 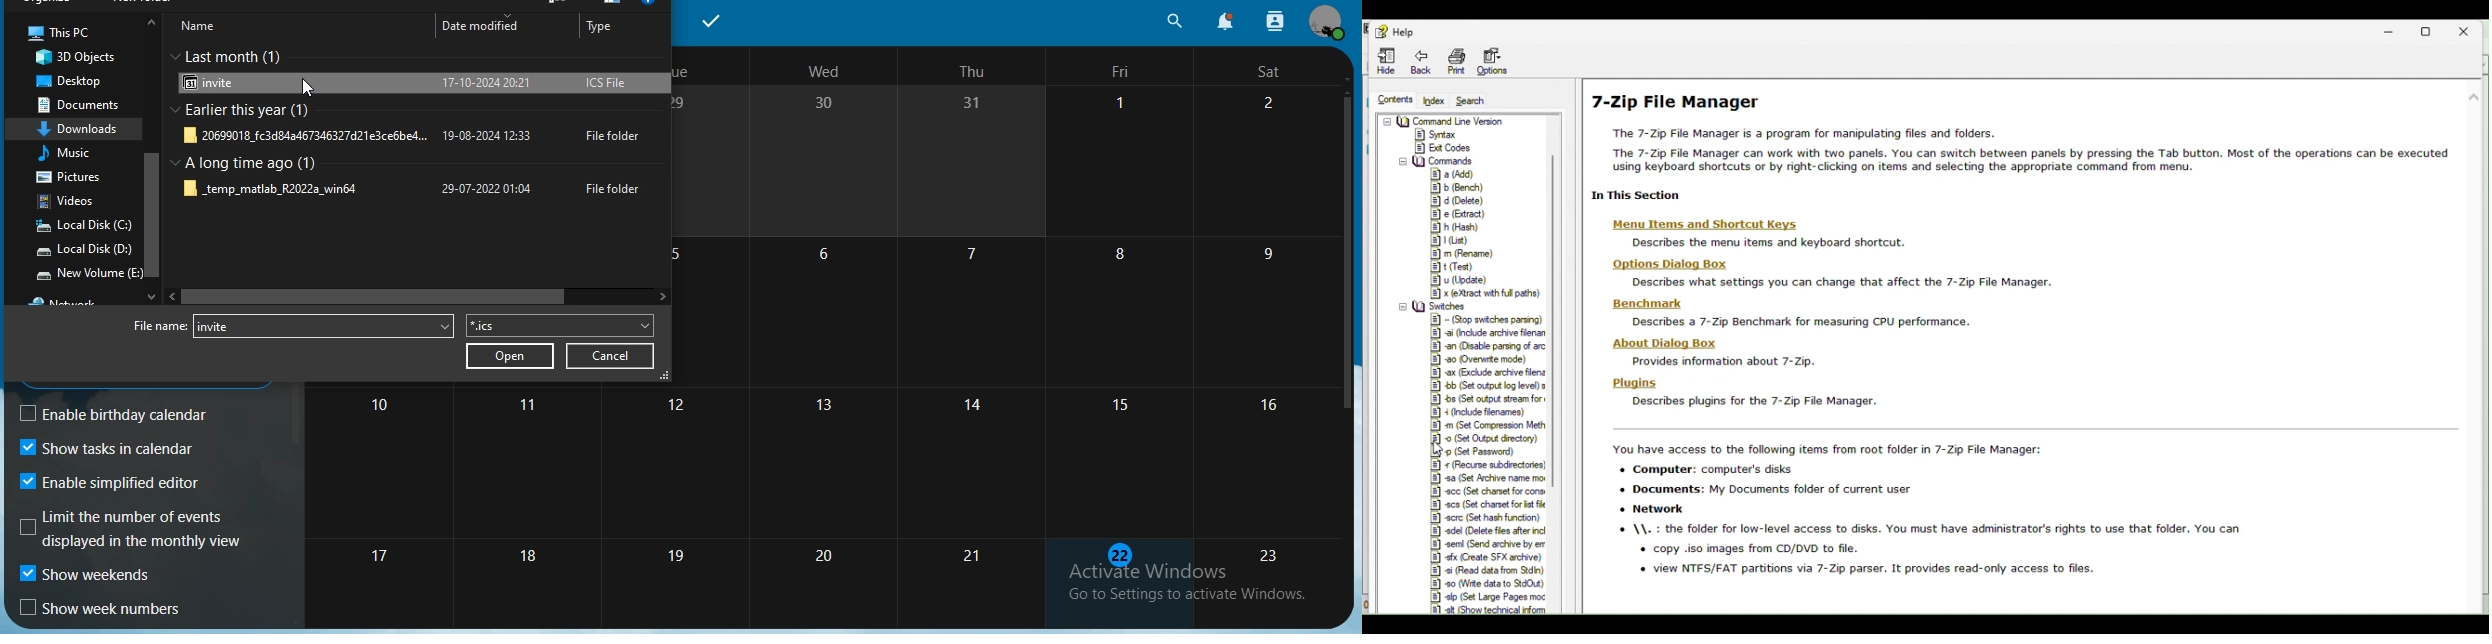 I want to click on Content, so click(x=1399, y=100).